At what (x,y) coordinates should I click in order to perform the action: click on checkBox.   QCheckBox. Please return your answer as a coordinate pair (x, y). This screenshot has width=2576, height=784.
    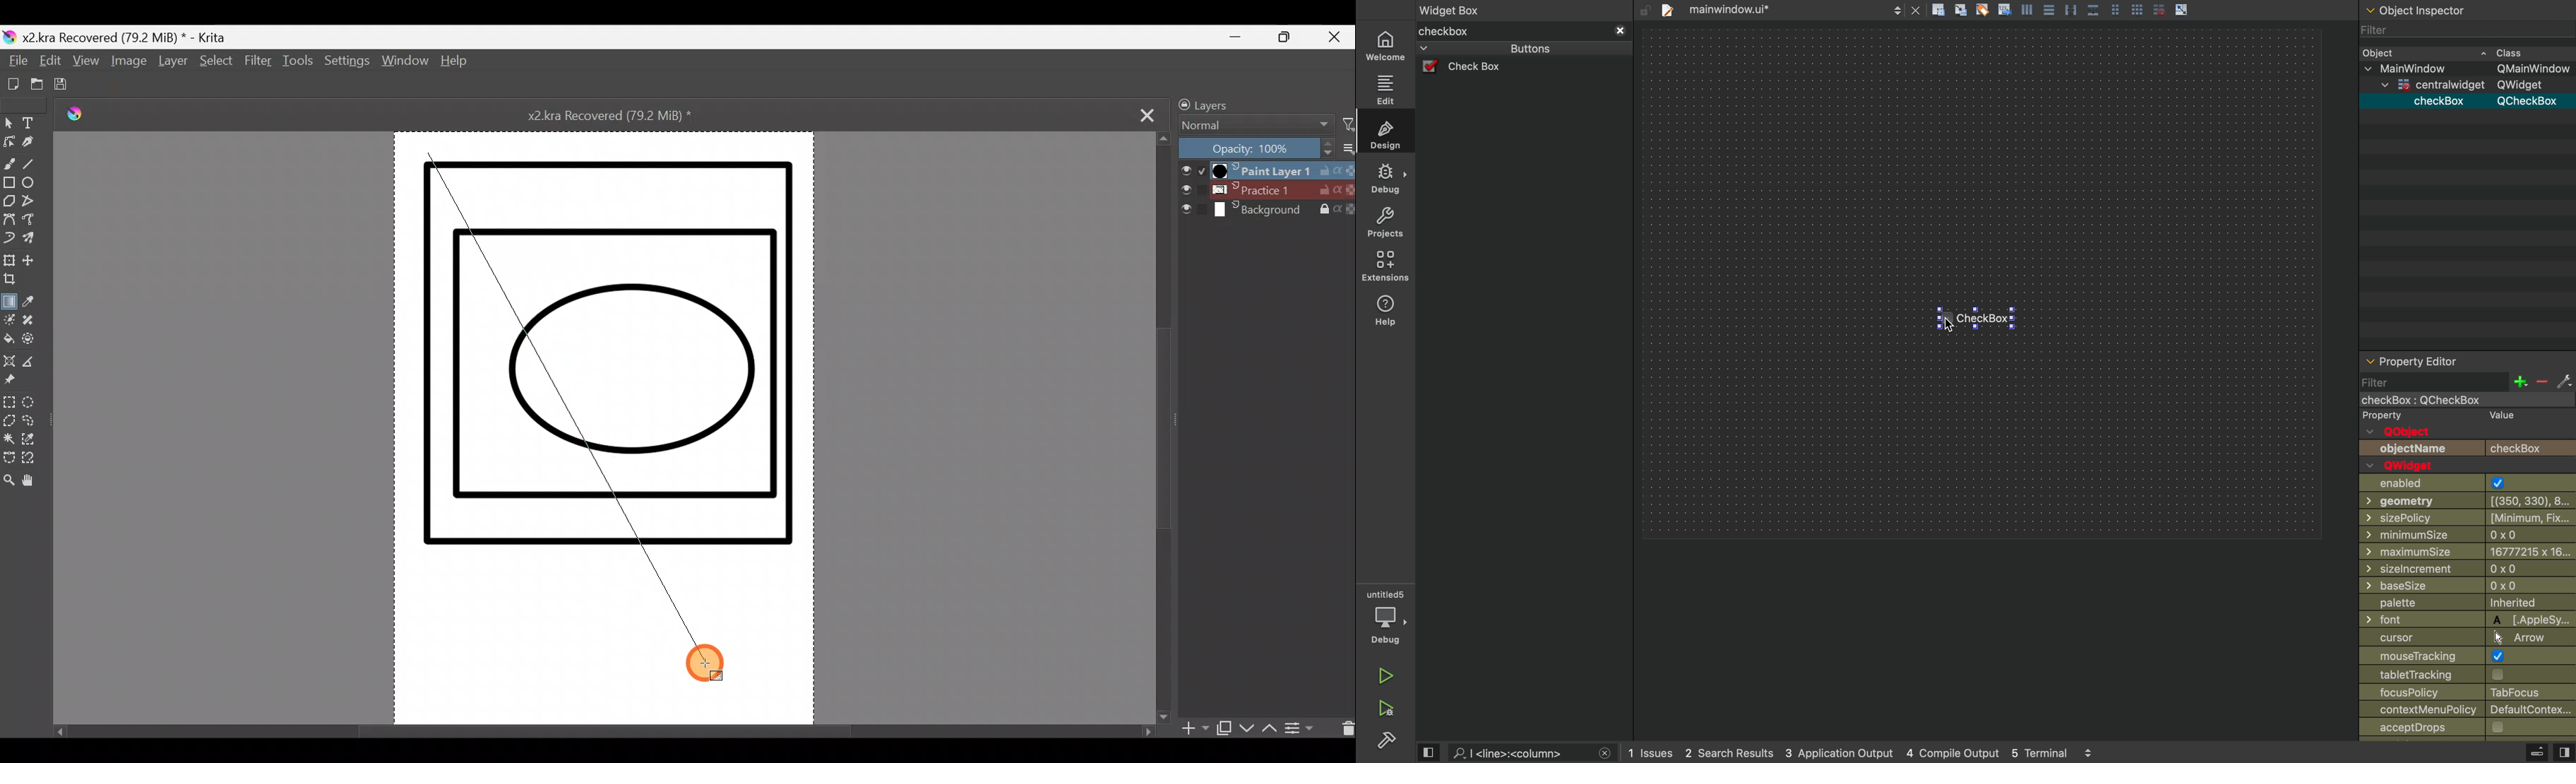
    Looking at the image, I should click on (2483, 101).